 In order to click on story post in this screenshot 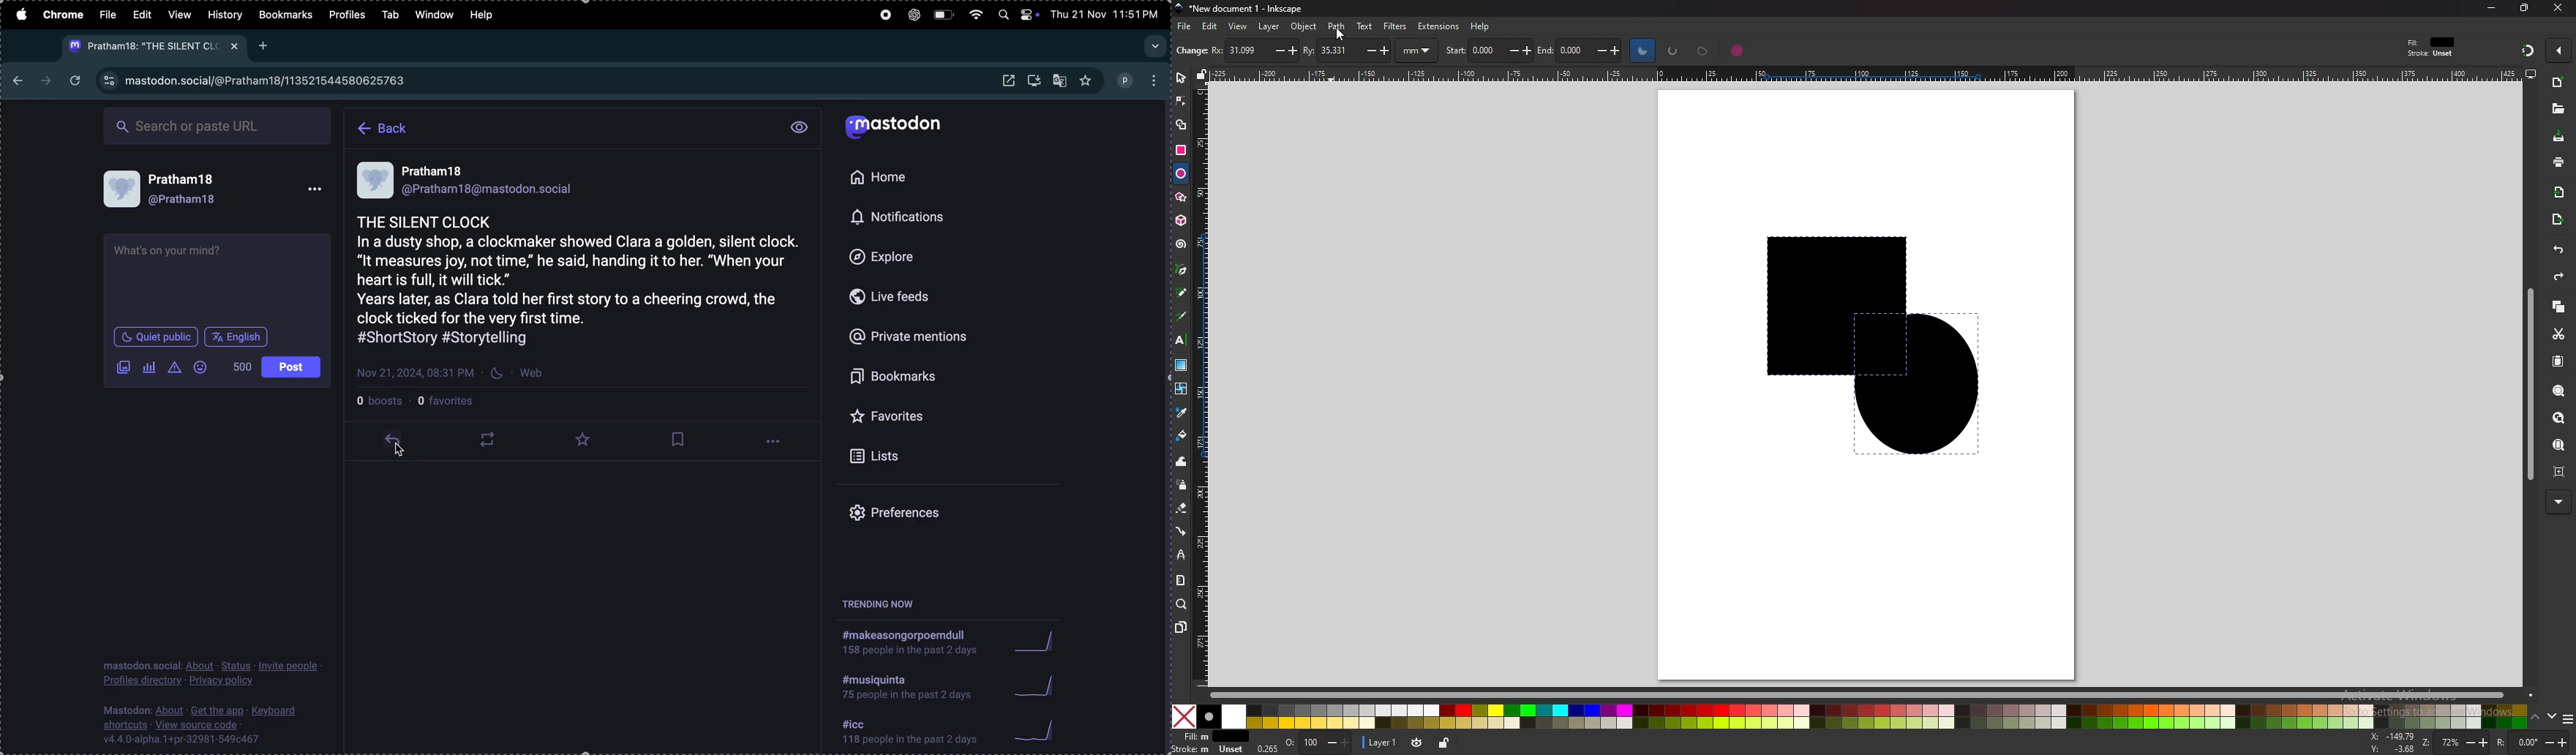, I will do `click(584, 271)`.